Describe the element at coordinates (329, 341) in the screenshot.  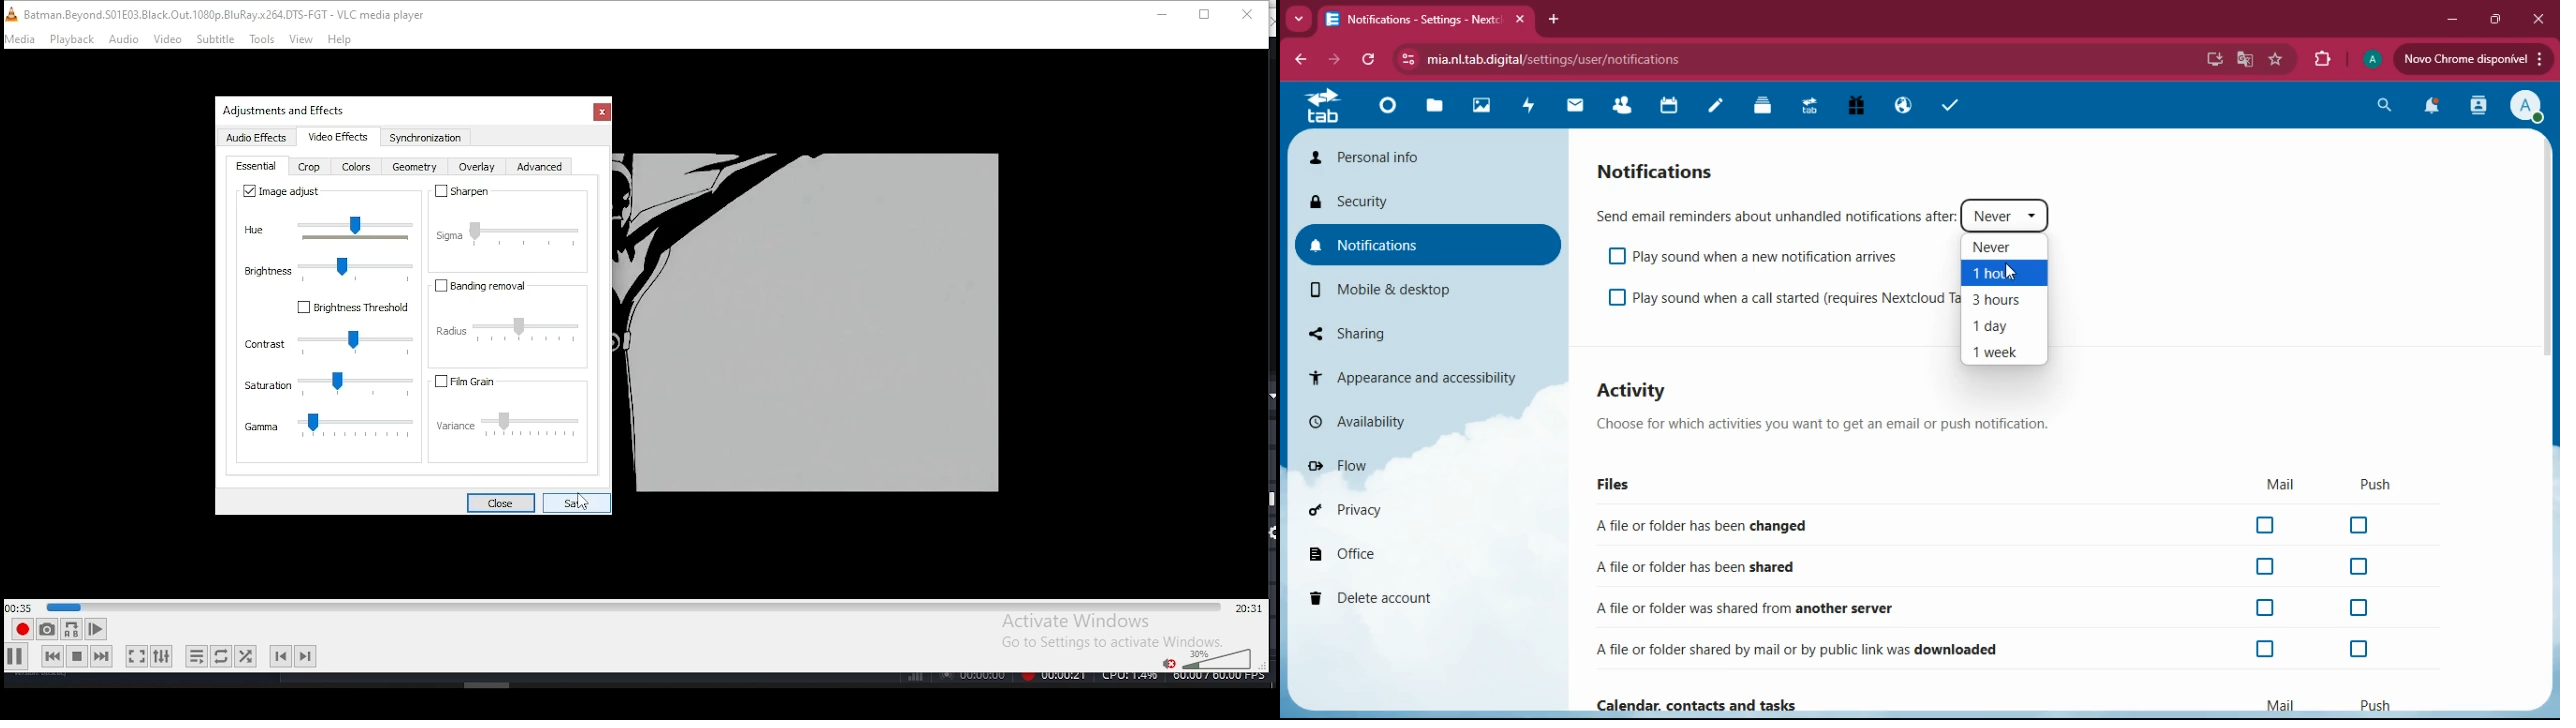
I see `contrast settings slider` at that location.